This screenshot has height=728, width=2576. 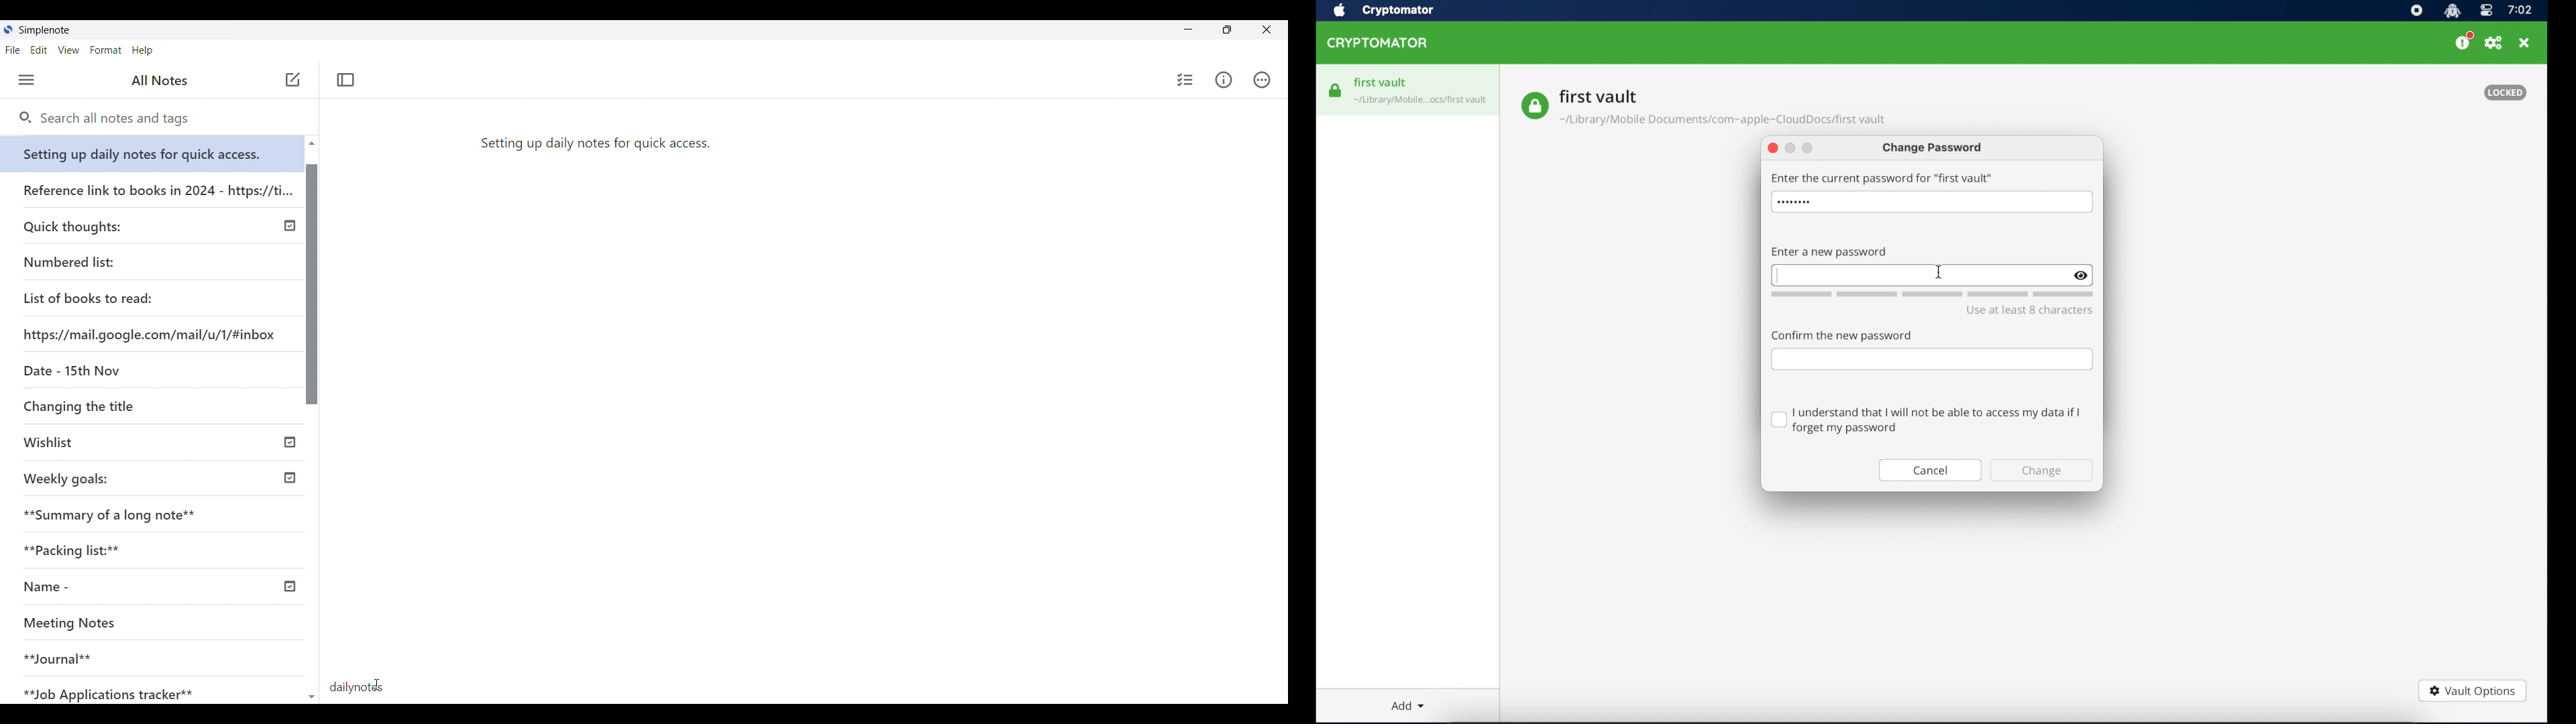 What do you see at coordinates (2029, 310) in the screenshot?
I see `use at least 8 character` at bounding box center [2029, 310].